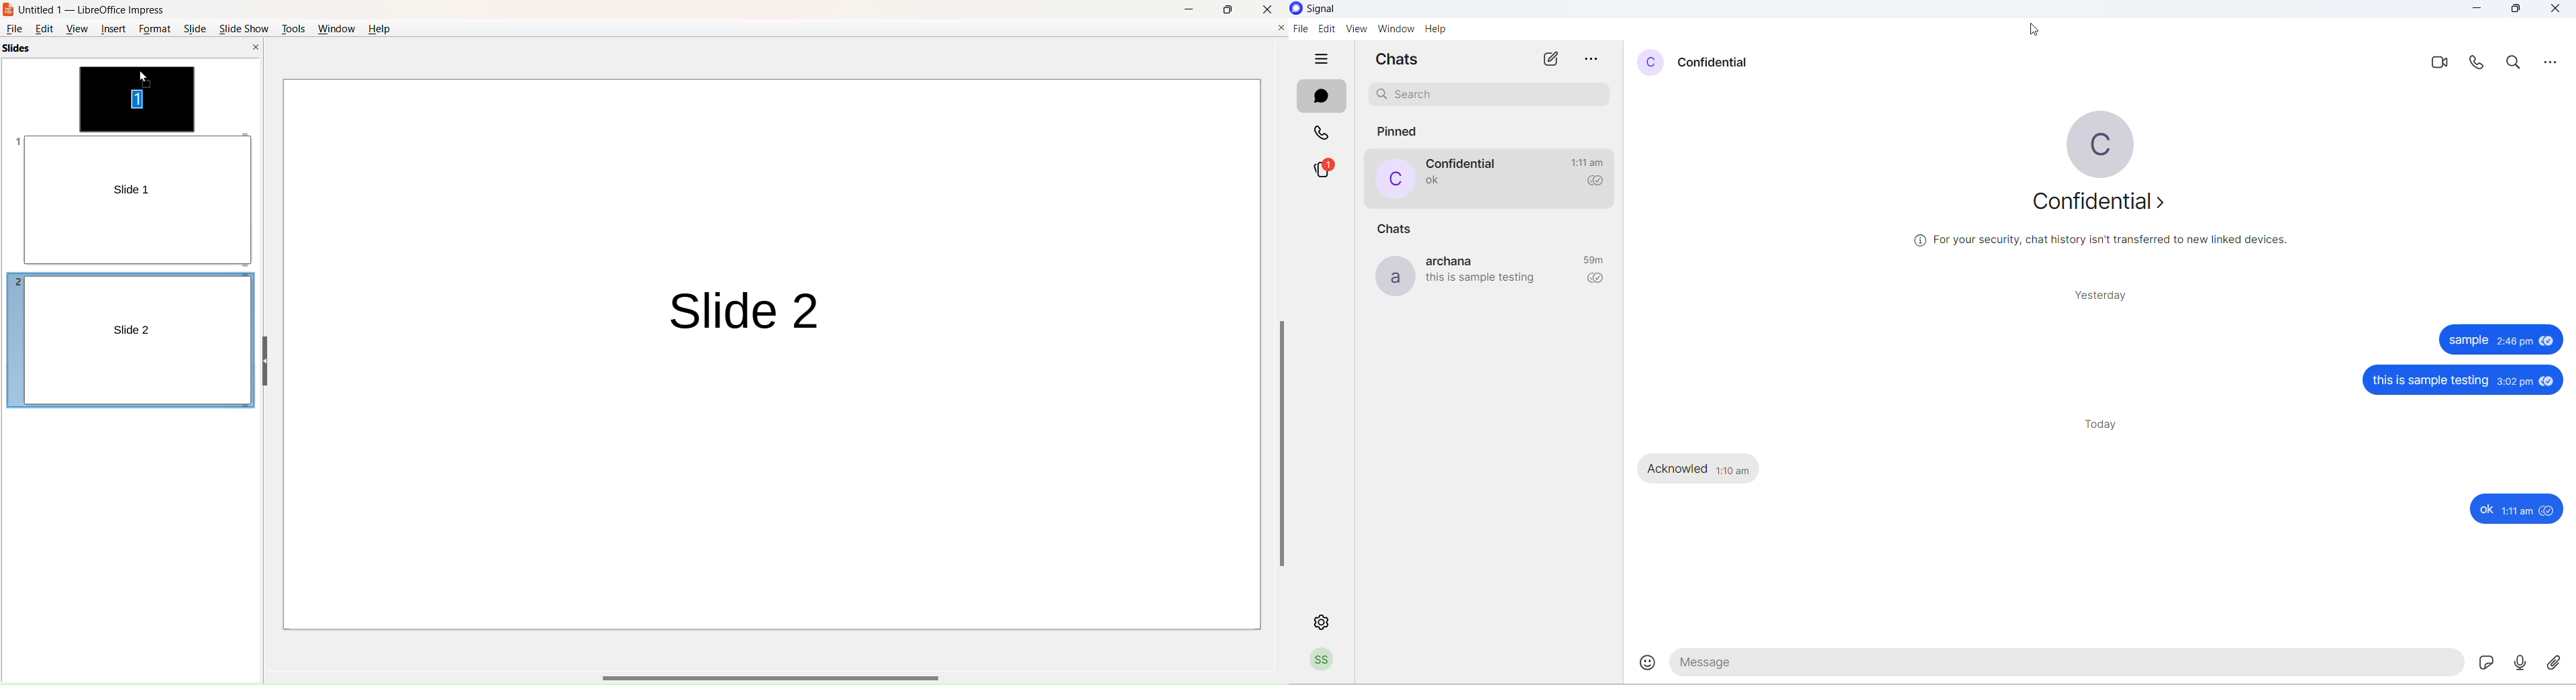 The height and width of the screenshot is (700, 2576). I want to click on today messages heading, so click(2105, 425).